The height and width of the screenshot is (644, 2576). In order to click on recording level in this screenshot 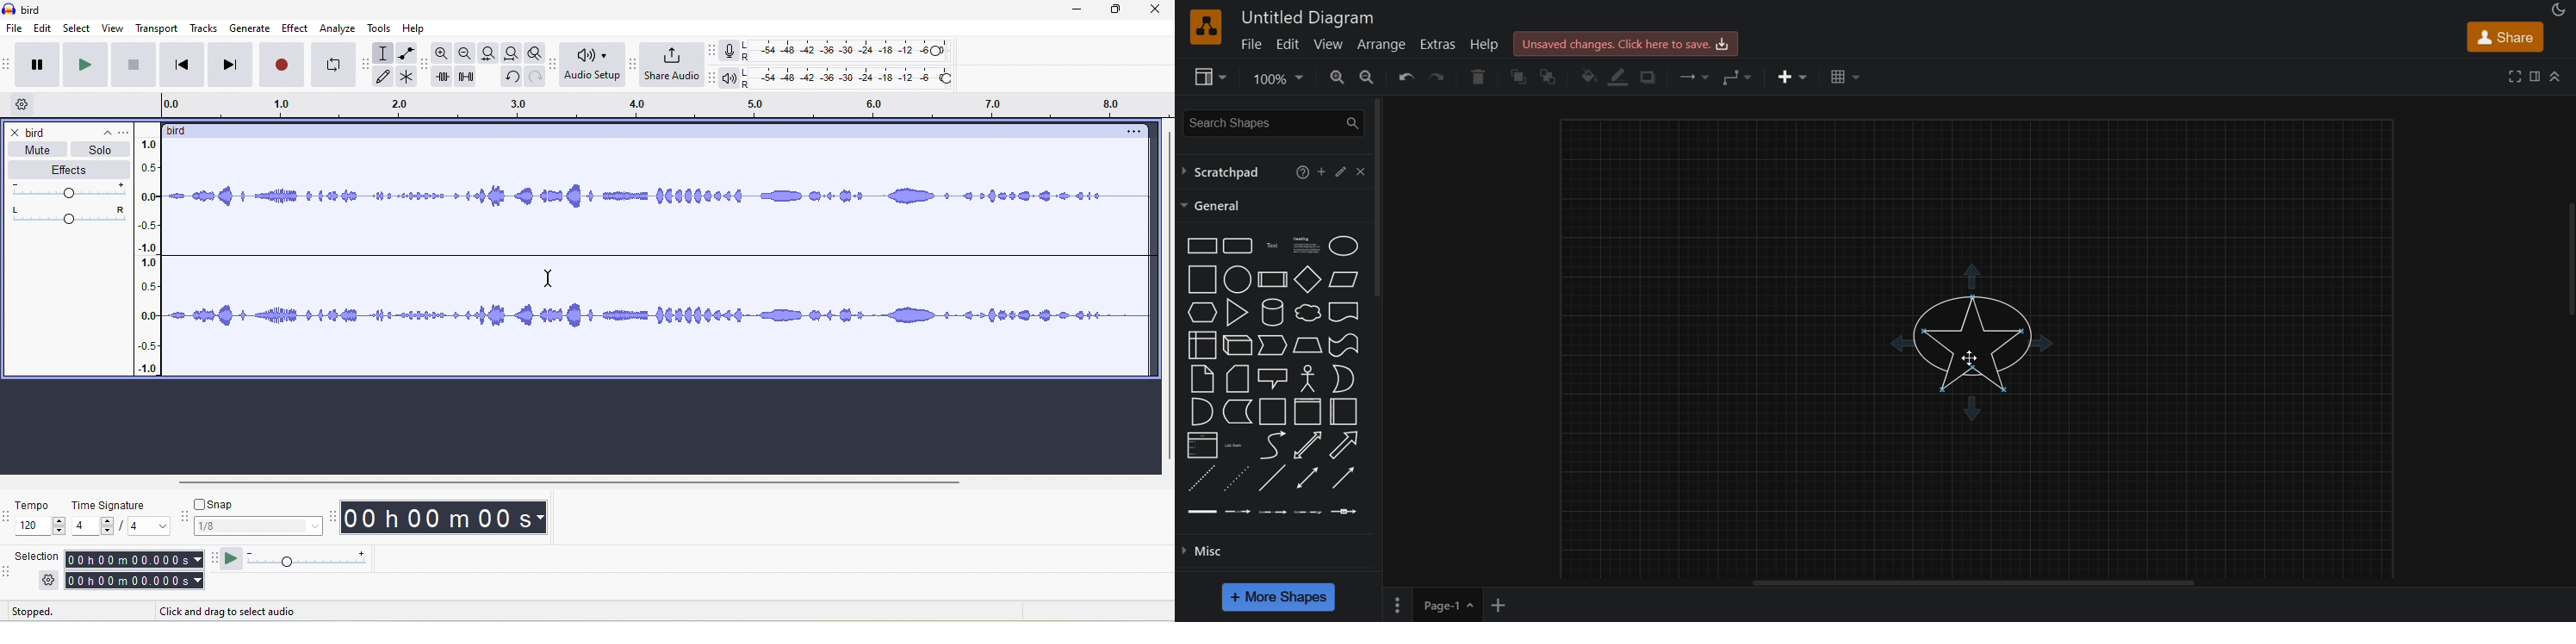, I will do `click(857, 49)`.